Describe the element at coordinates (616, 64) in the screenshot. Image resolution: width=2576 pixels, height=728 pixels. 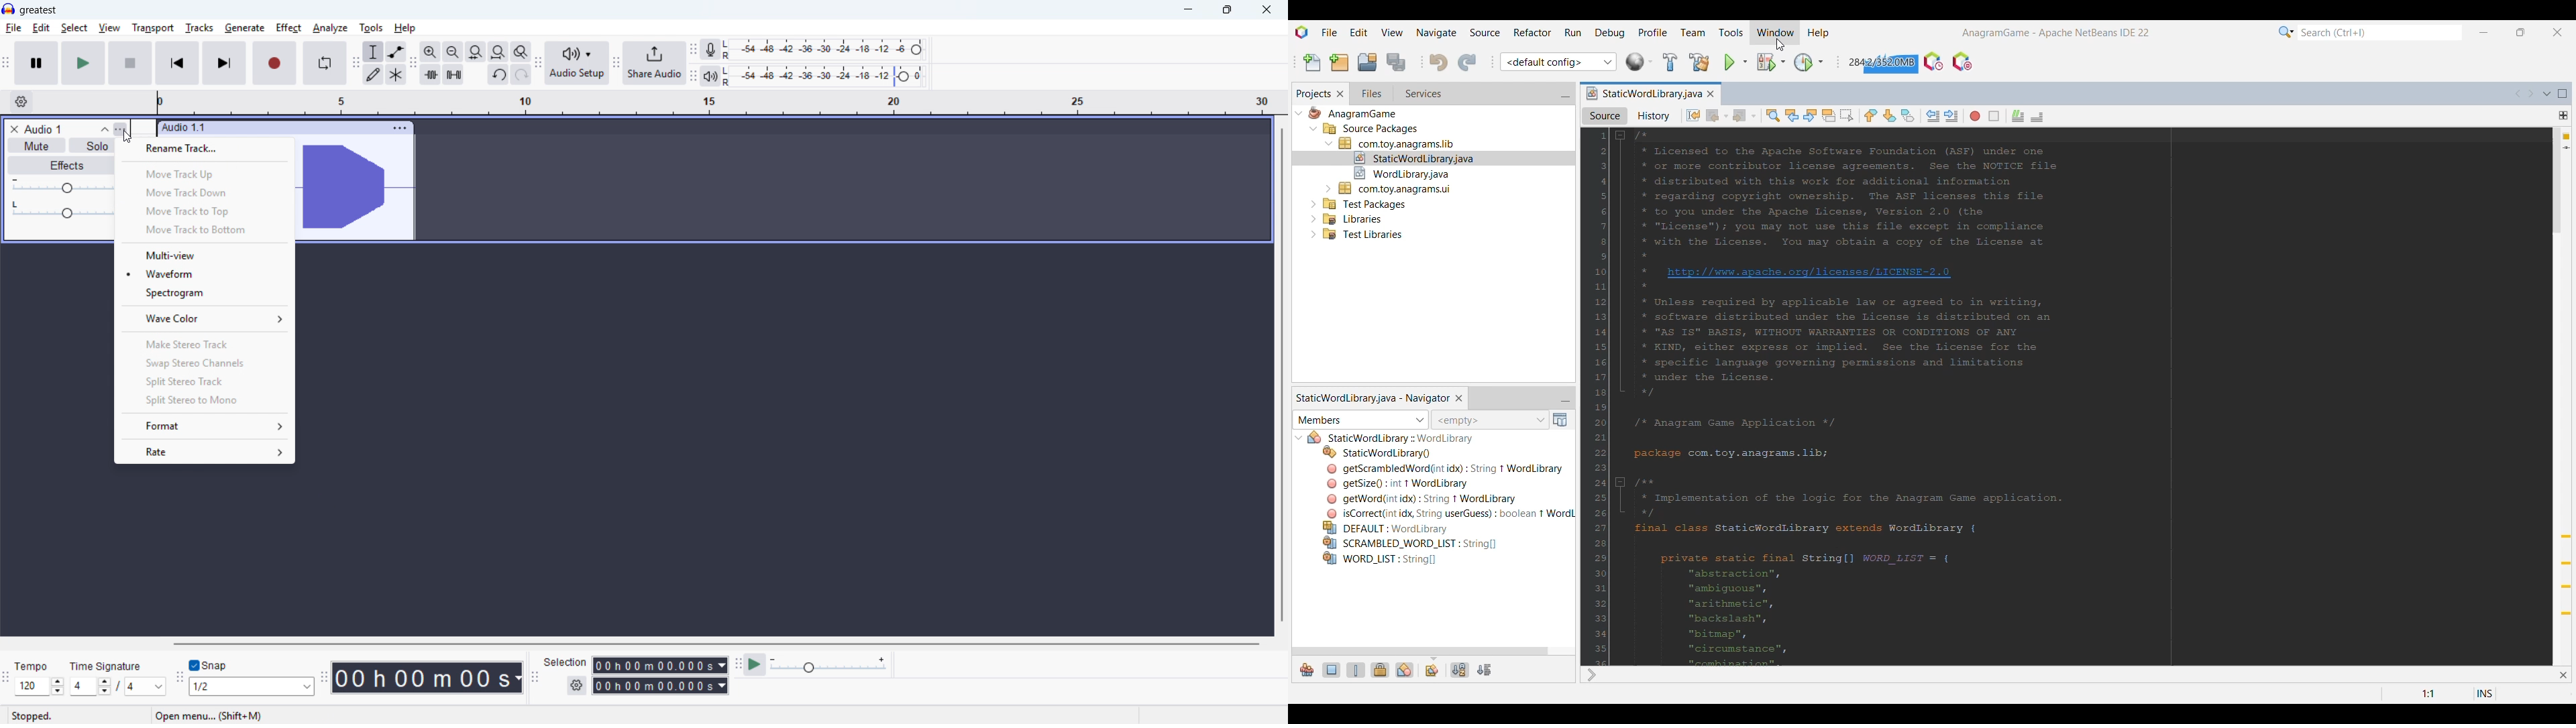
I see `share audio toolbar` at that location.